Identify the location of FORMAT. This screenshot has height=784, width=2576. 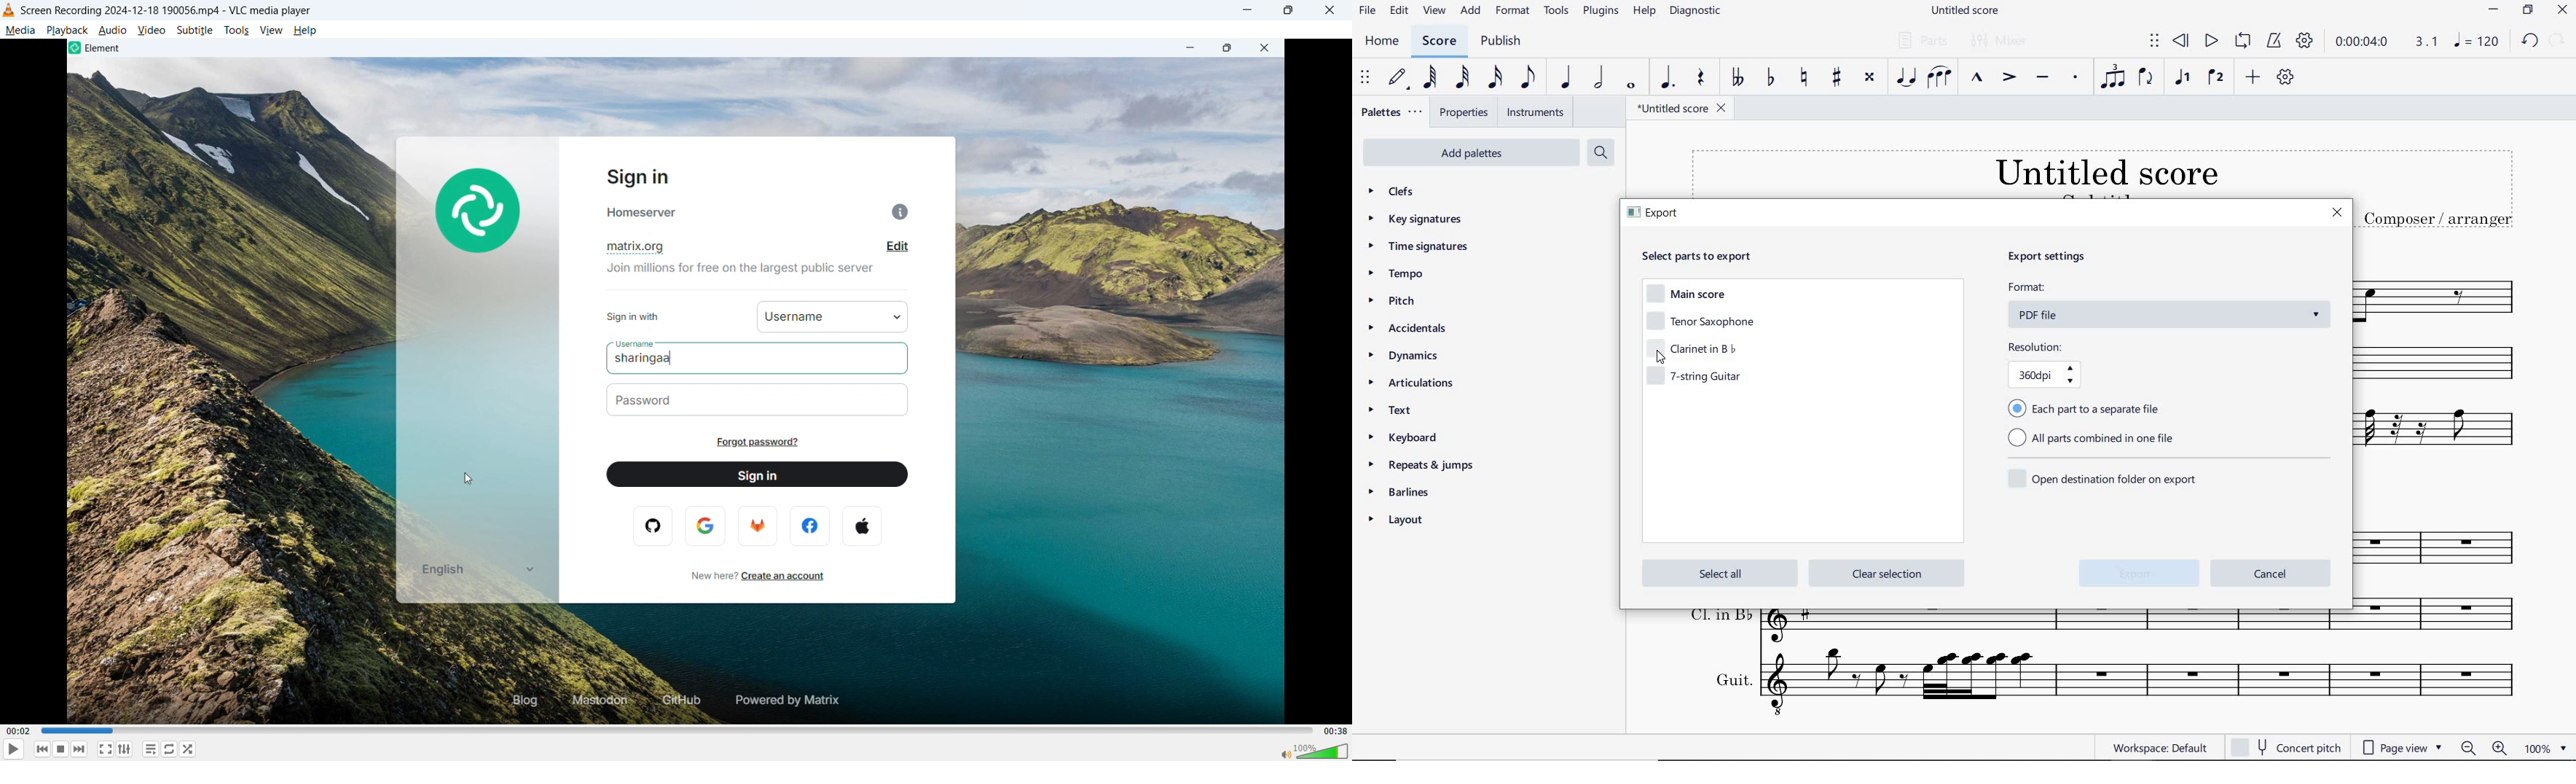
(1513, 11).